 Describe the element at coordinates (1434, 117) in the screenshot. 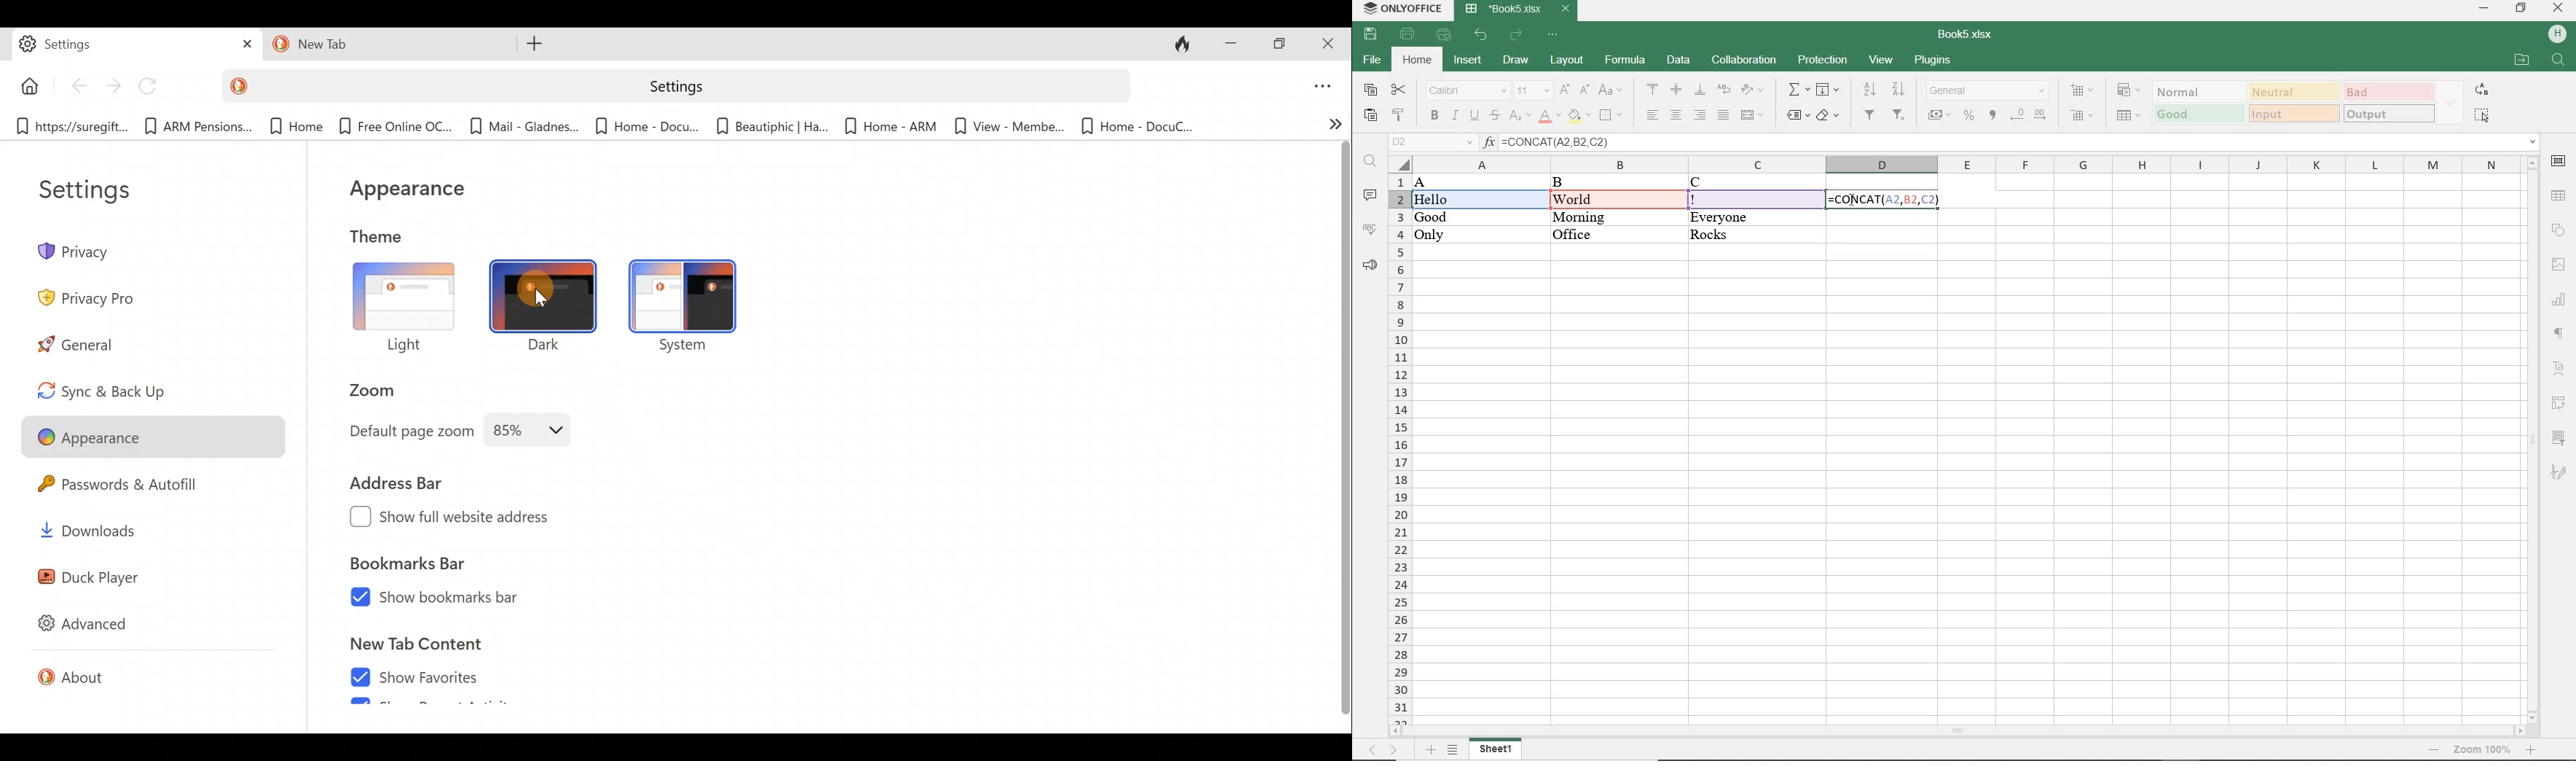

I see `BOLD` at that location.